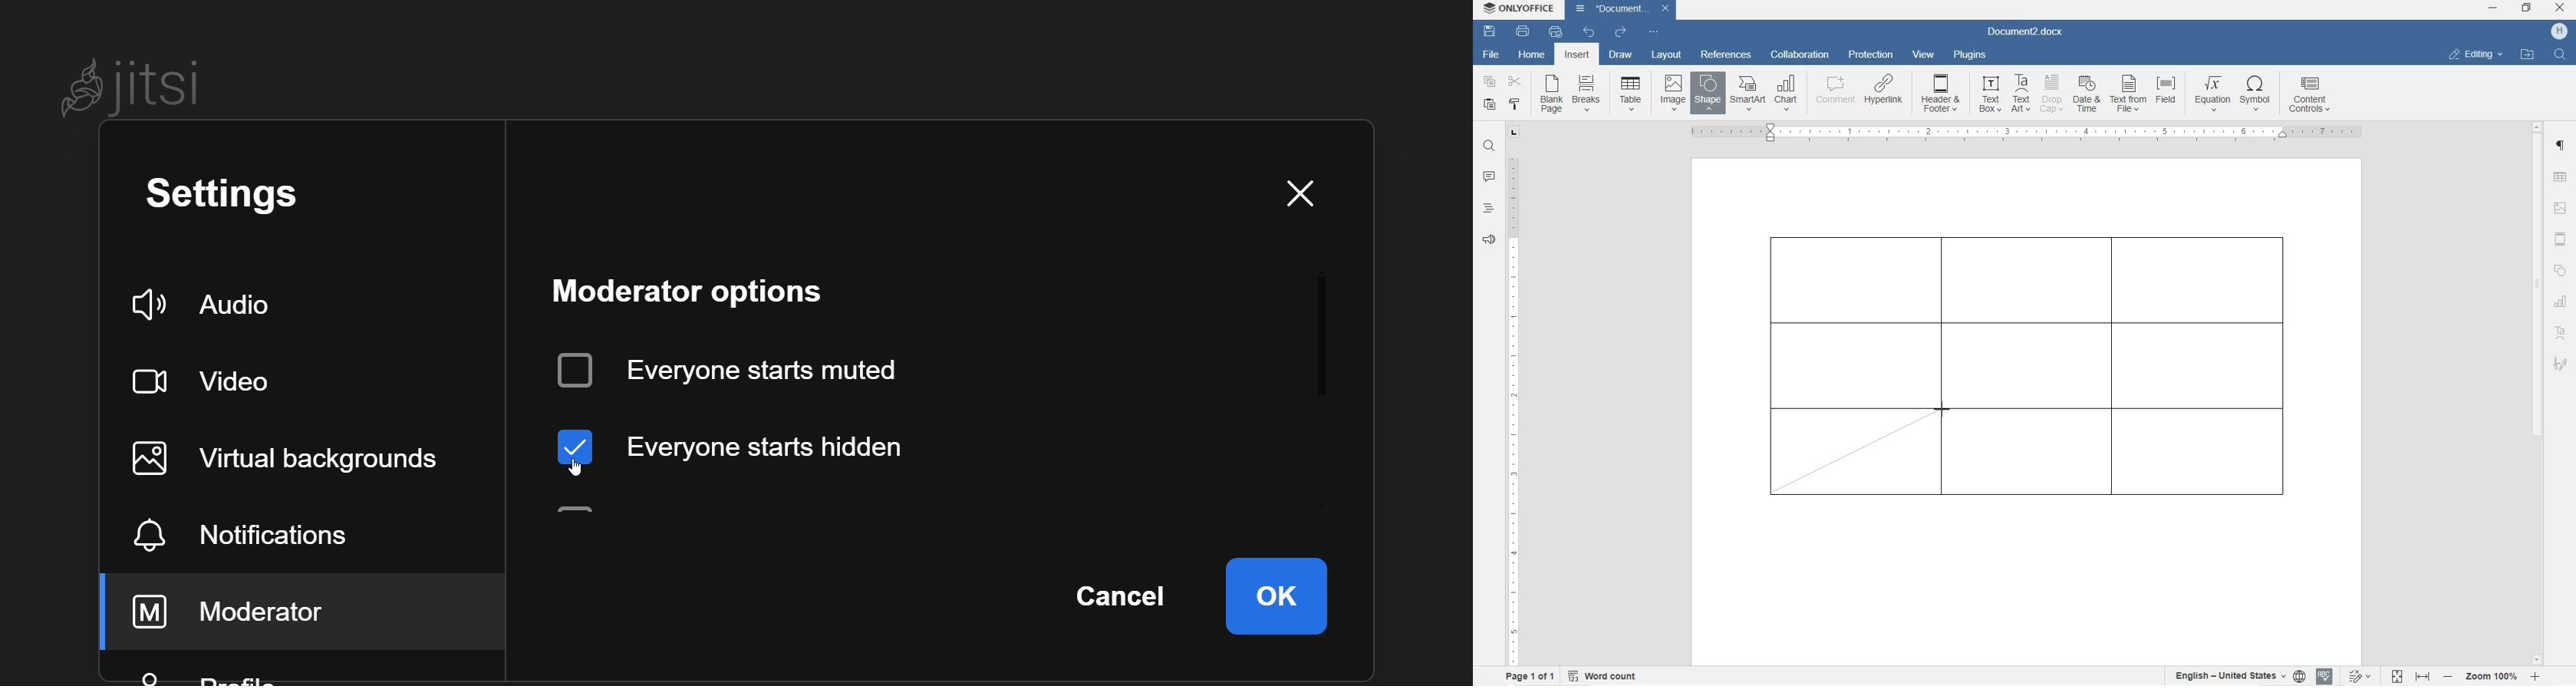 This screenshot has height=700, width=2576. What do you see at coordinates (2325, 677) in the screenshot?
I see `spell check` at bounding box center [2325, 677].